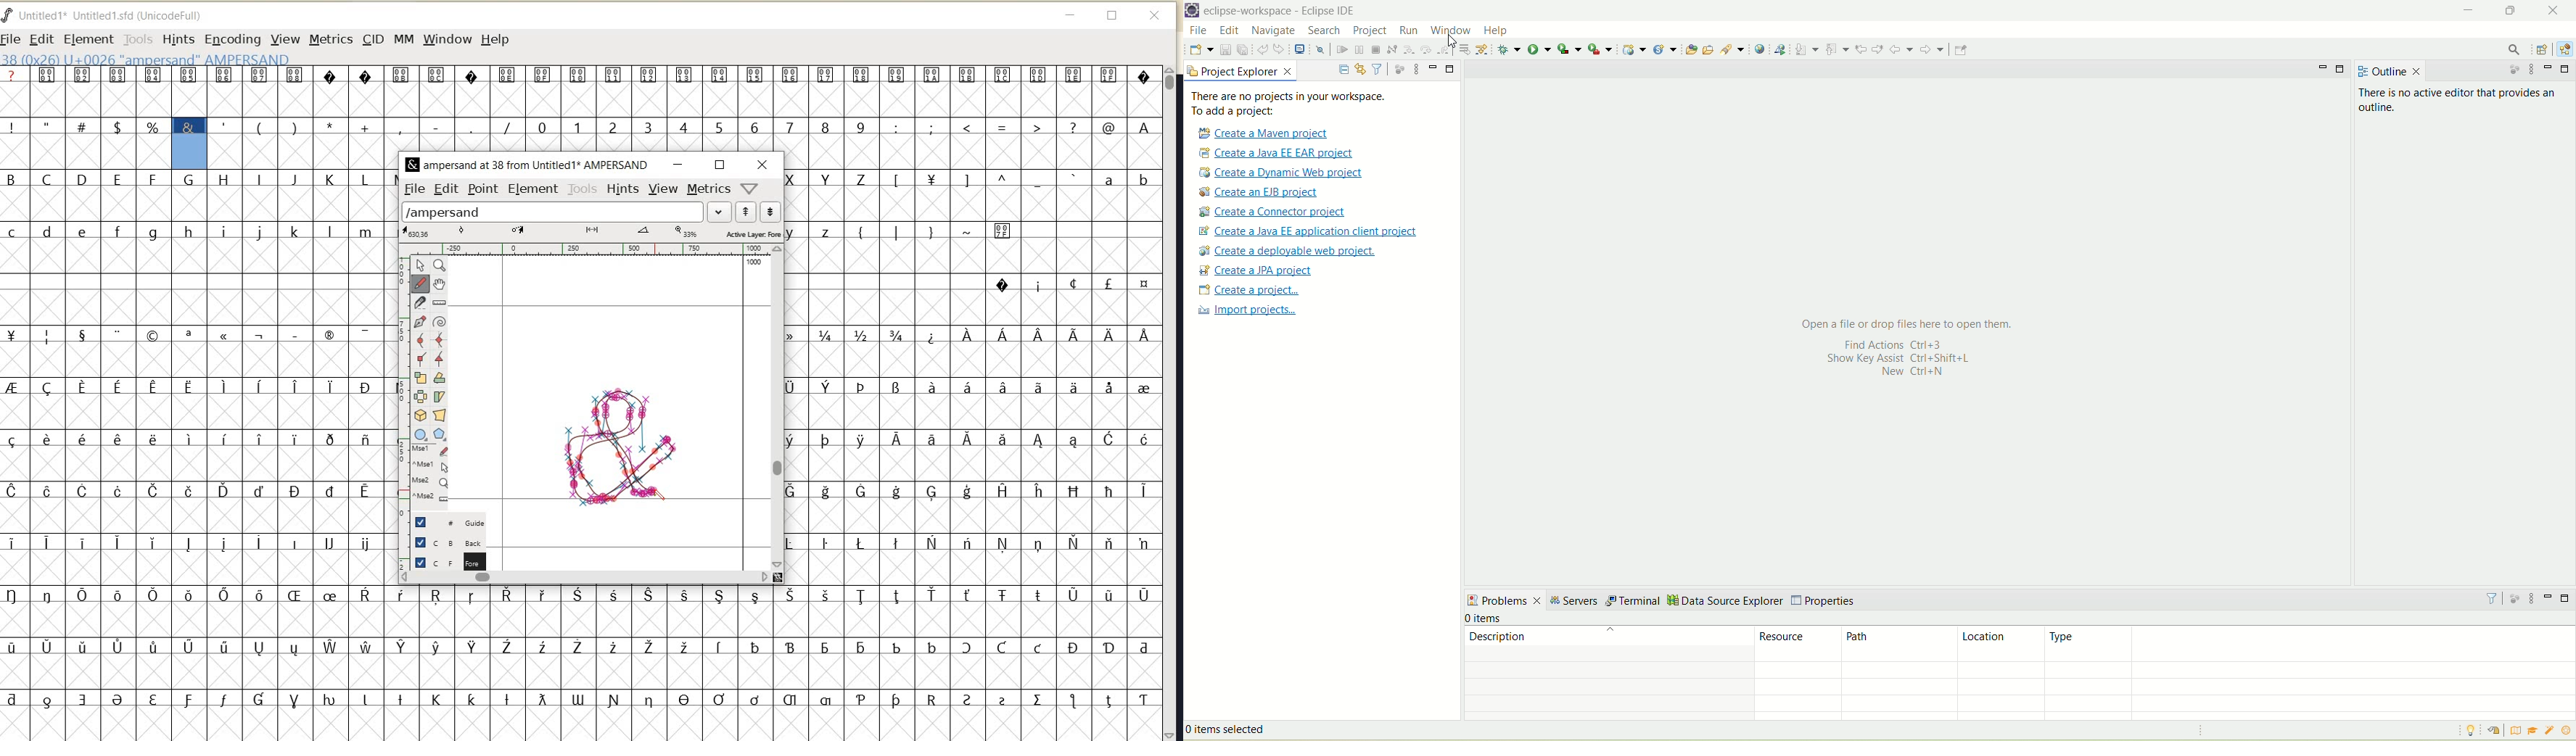 This screenshot has height=756, width=2576. What do you see at coordinates (1262, 193) in the screenshot?
I see `create a EJB project` at bounding box center [1262, 193].